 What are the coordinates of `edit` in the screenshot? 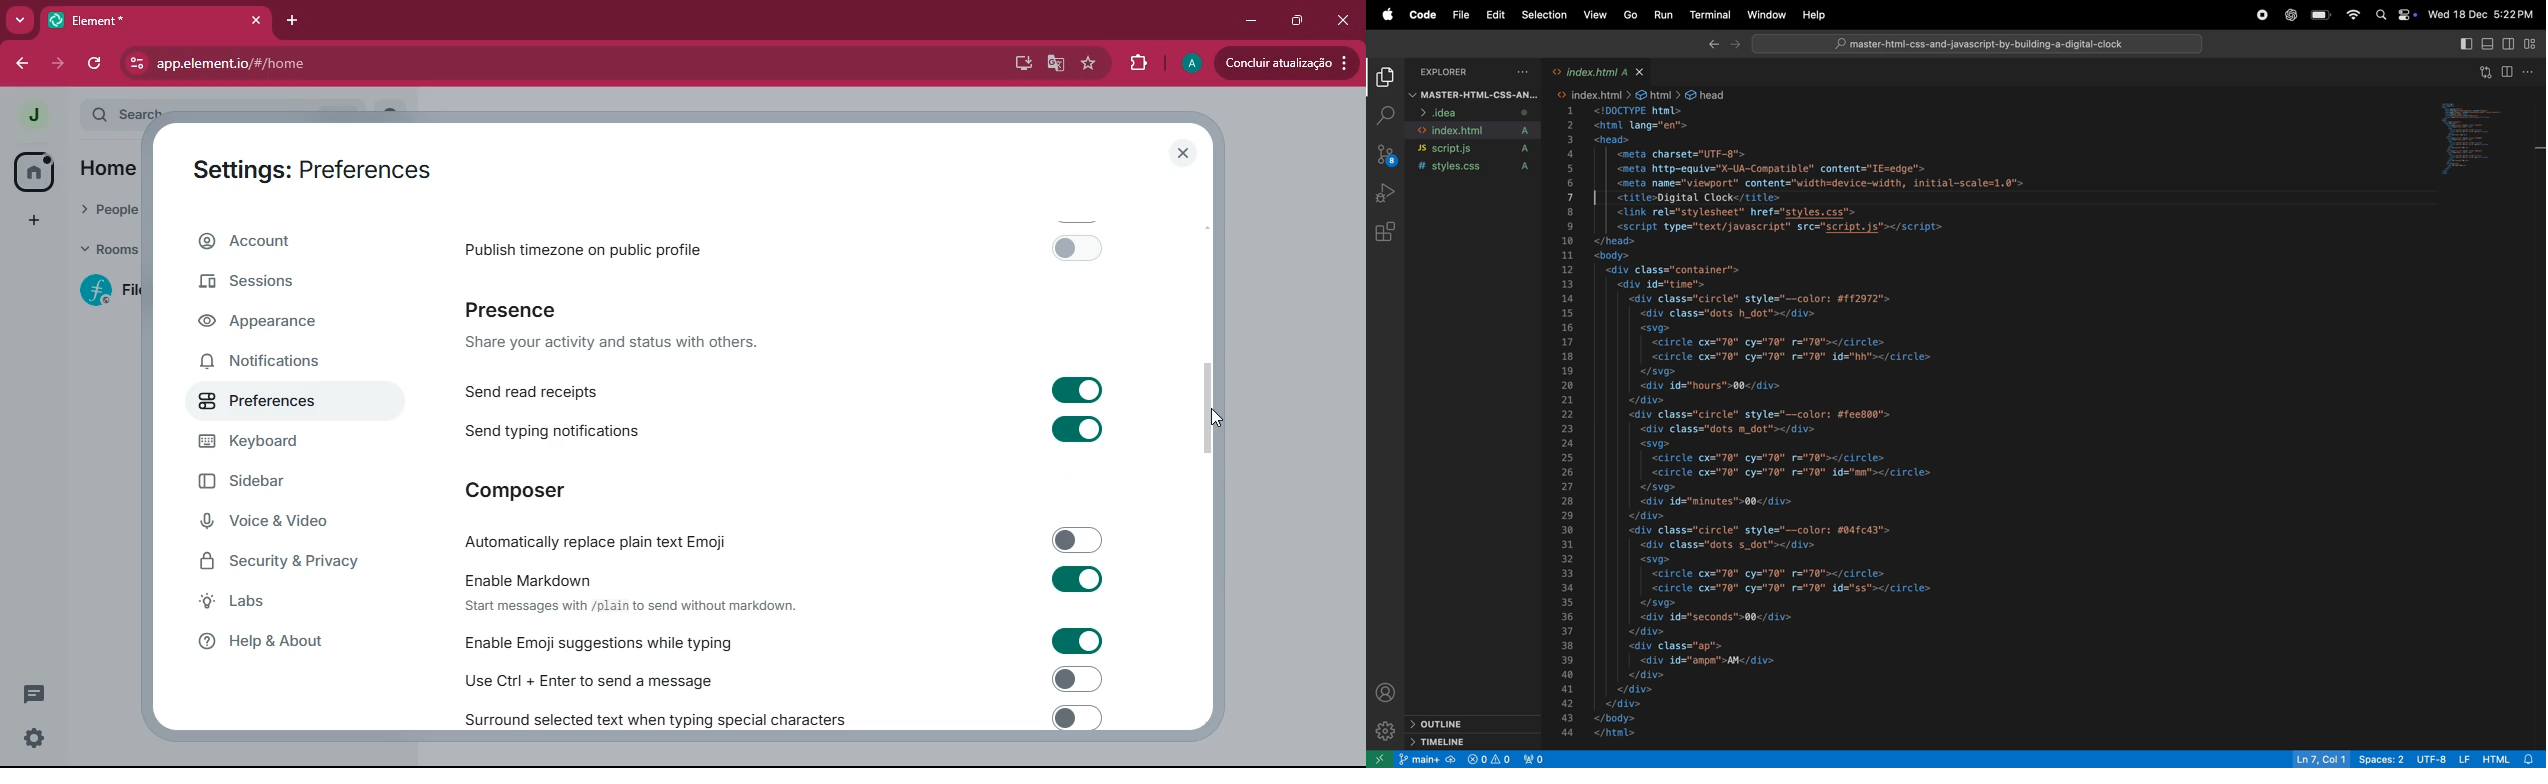 It's located at (1493, 16).